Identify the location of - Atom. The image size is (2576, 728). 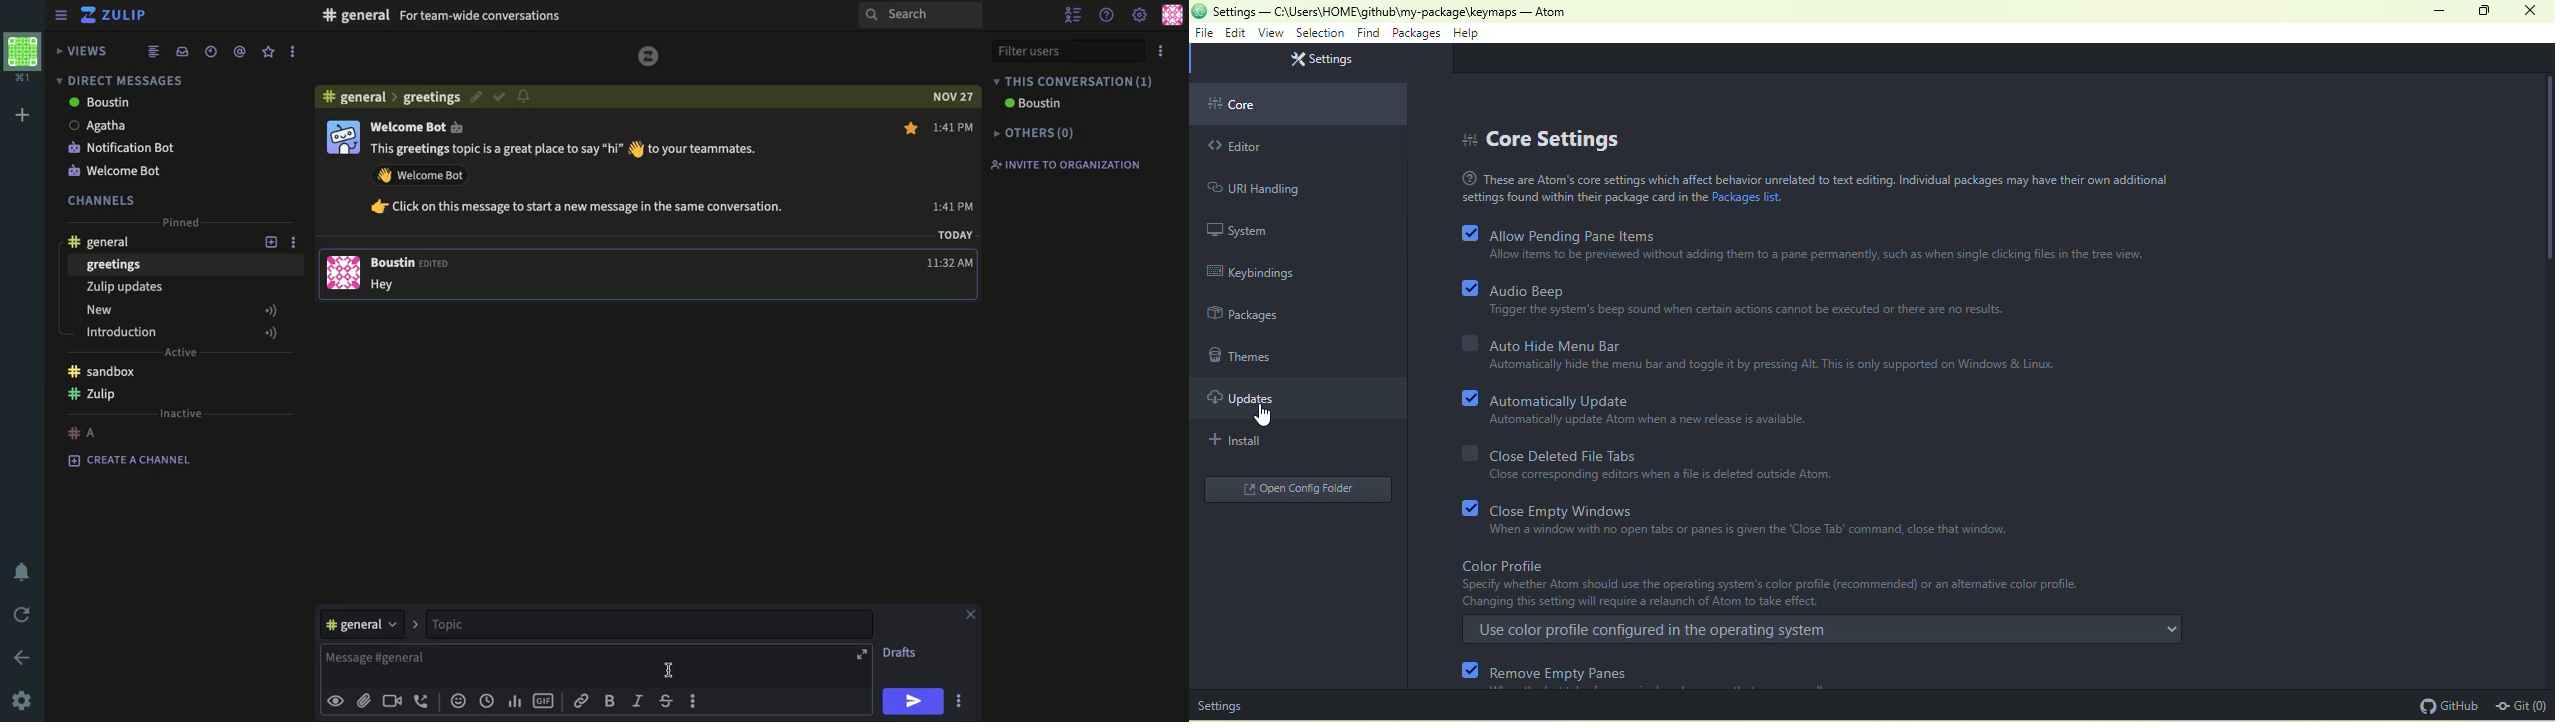
(1545, 12).